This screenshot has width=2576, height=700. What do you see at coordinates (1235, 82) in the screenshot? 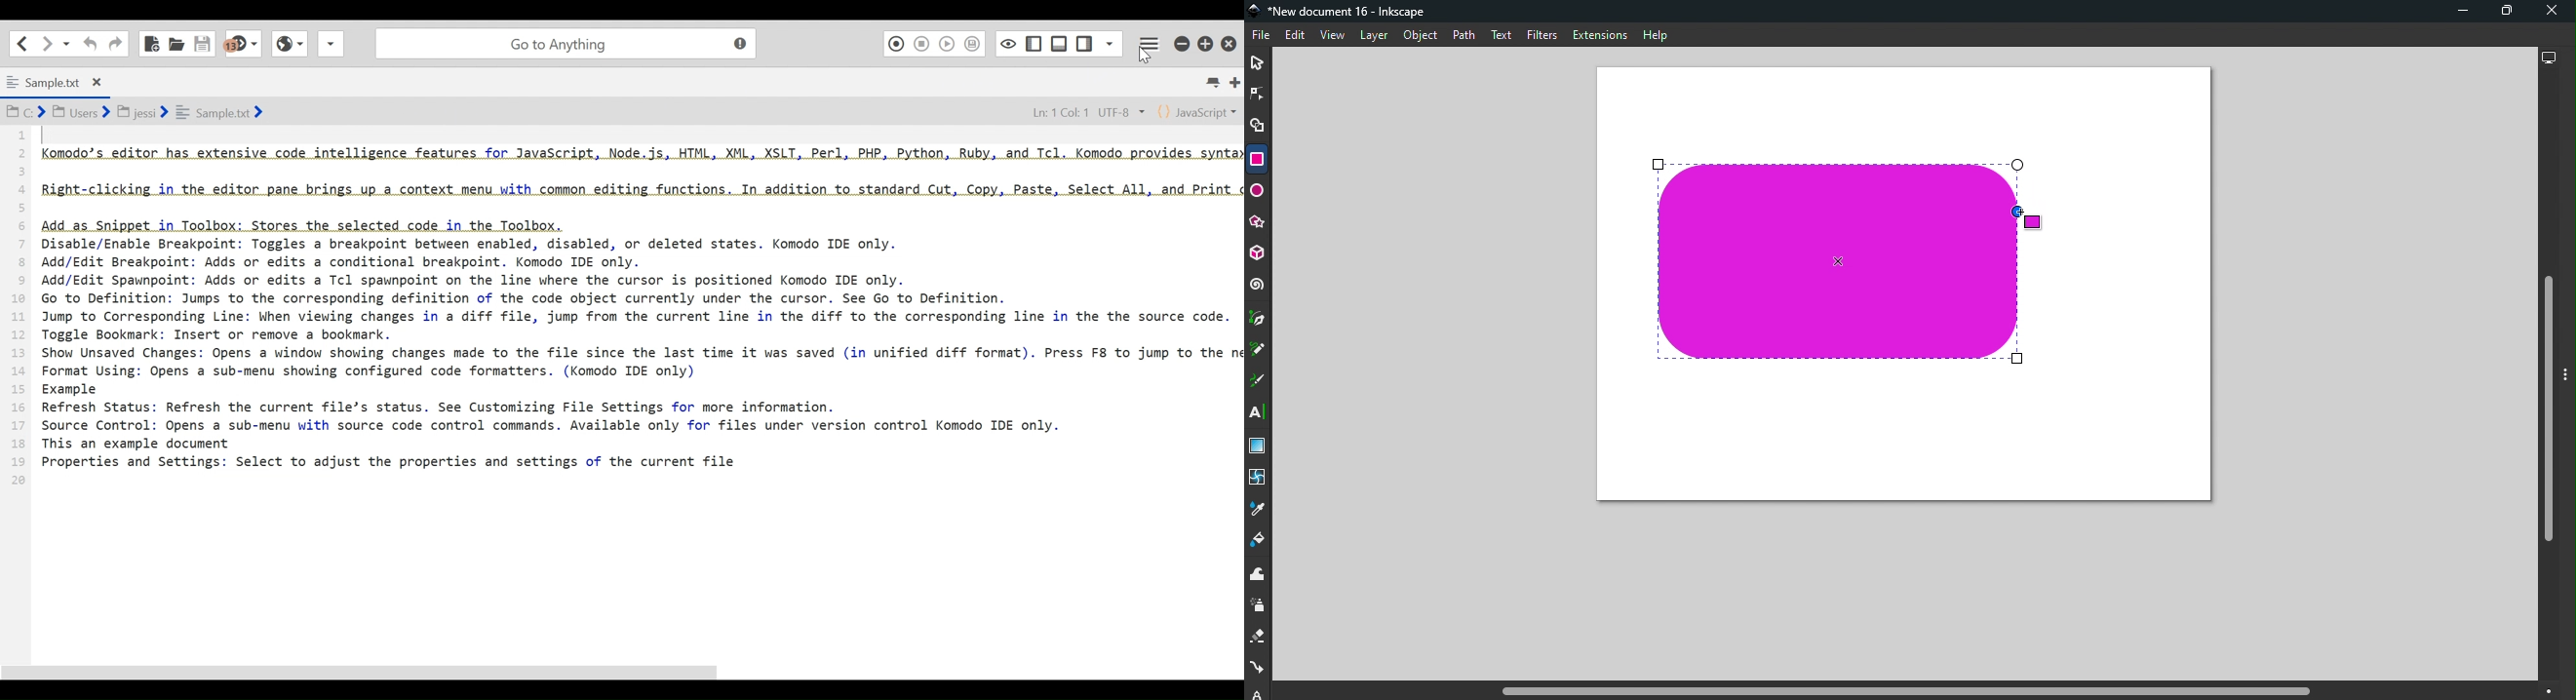
I see `New Tab` at bounding box center [1235, 82].